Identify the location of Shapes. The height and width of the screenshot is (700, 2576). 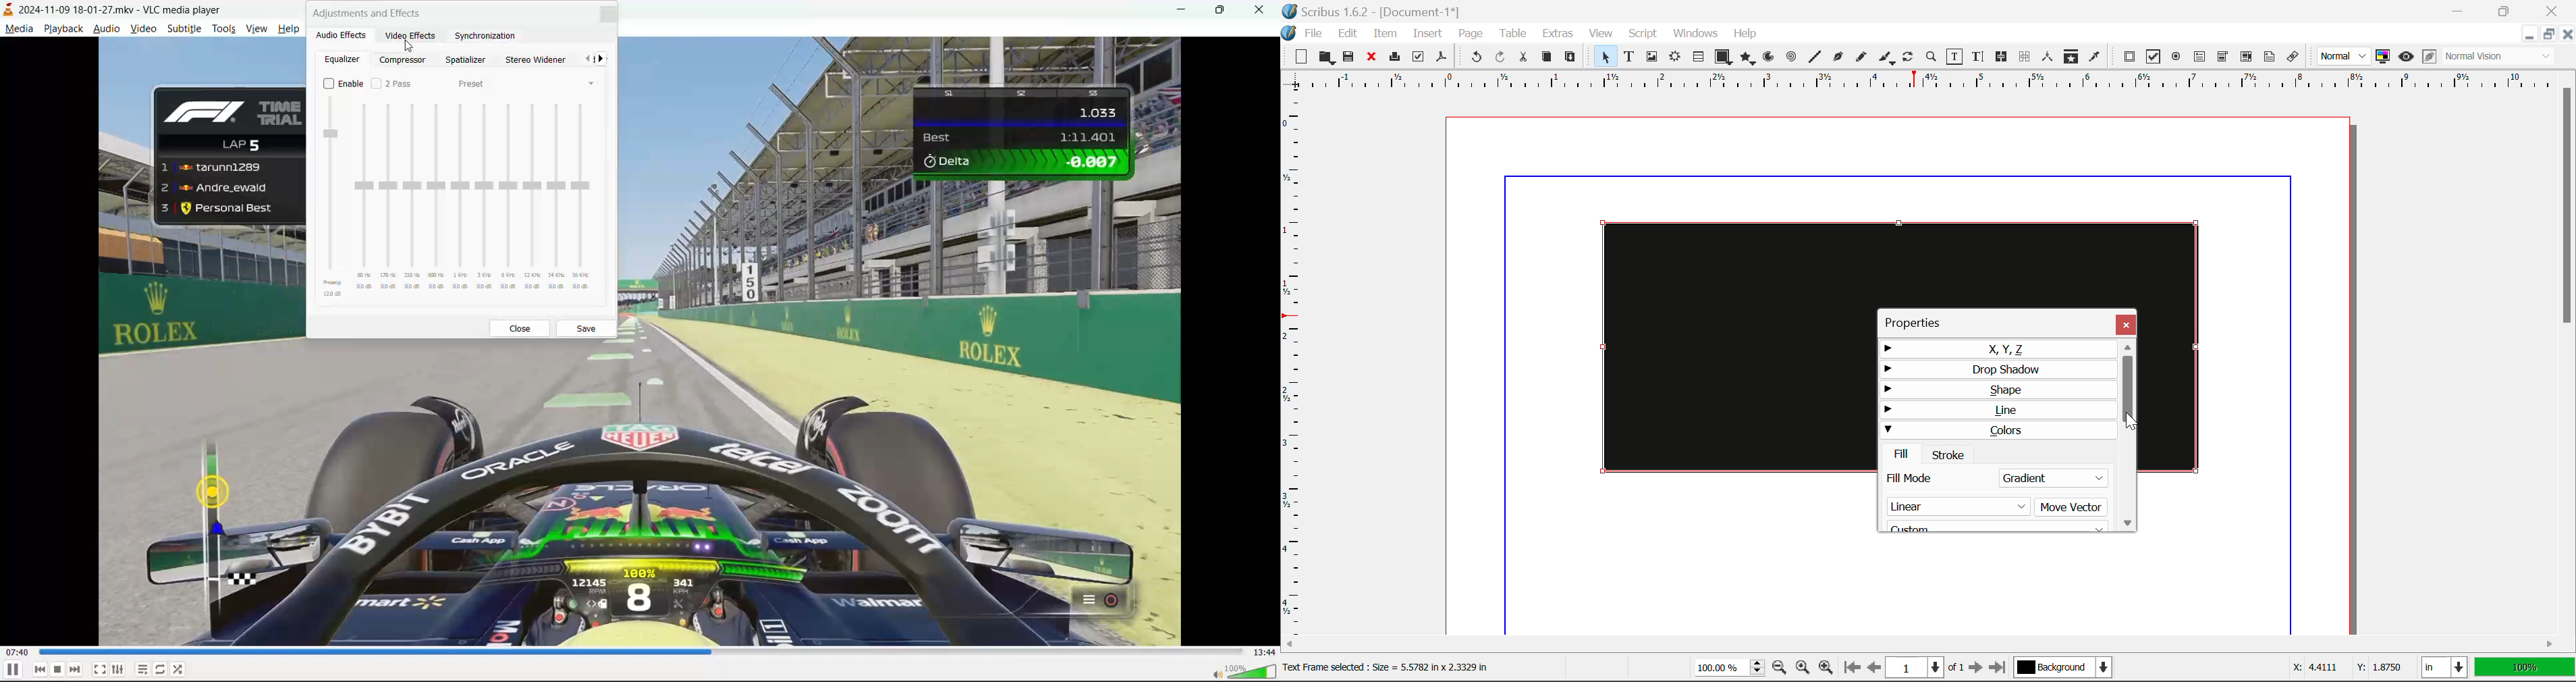
(1723, 58).